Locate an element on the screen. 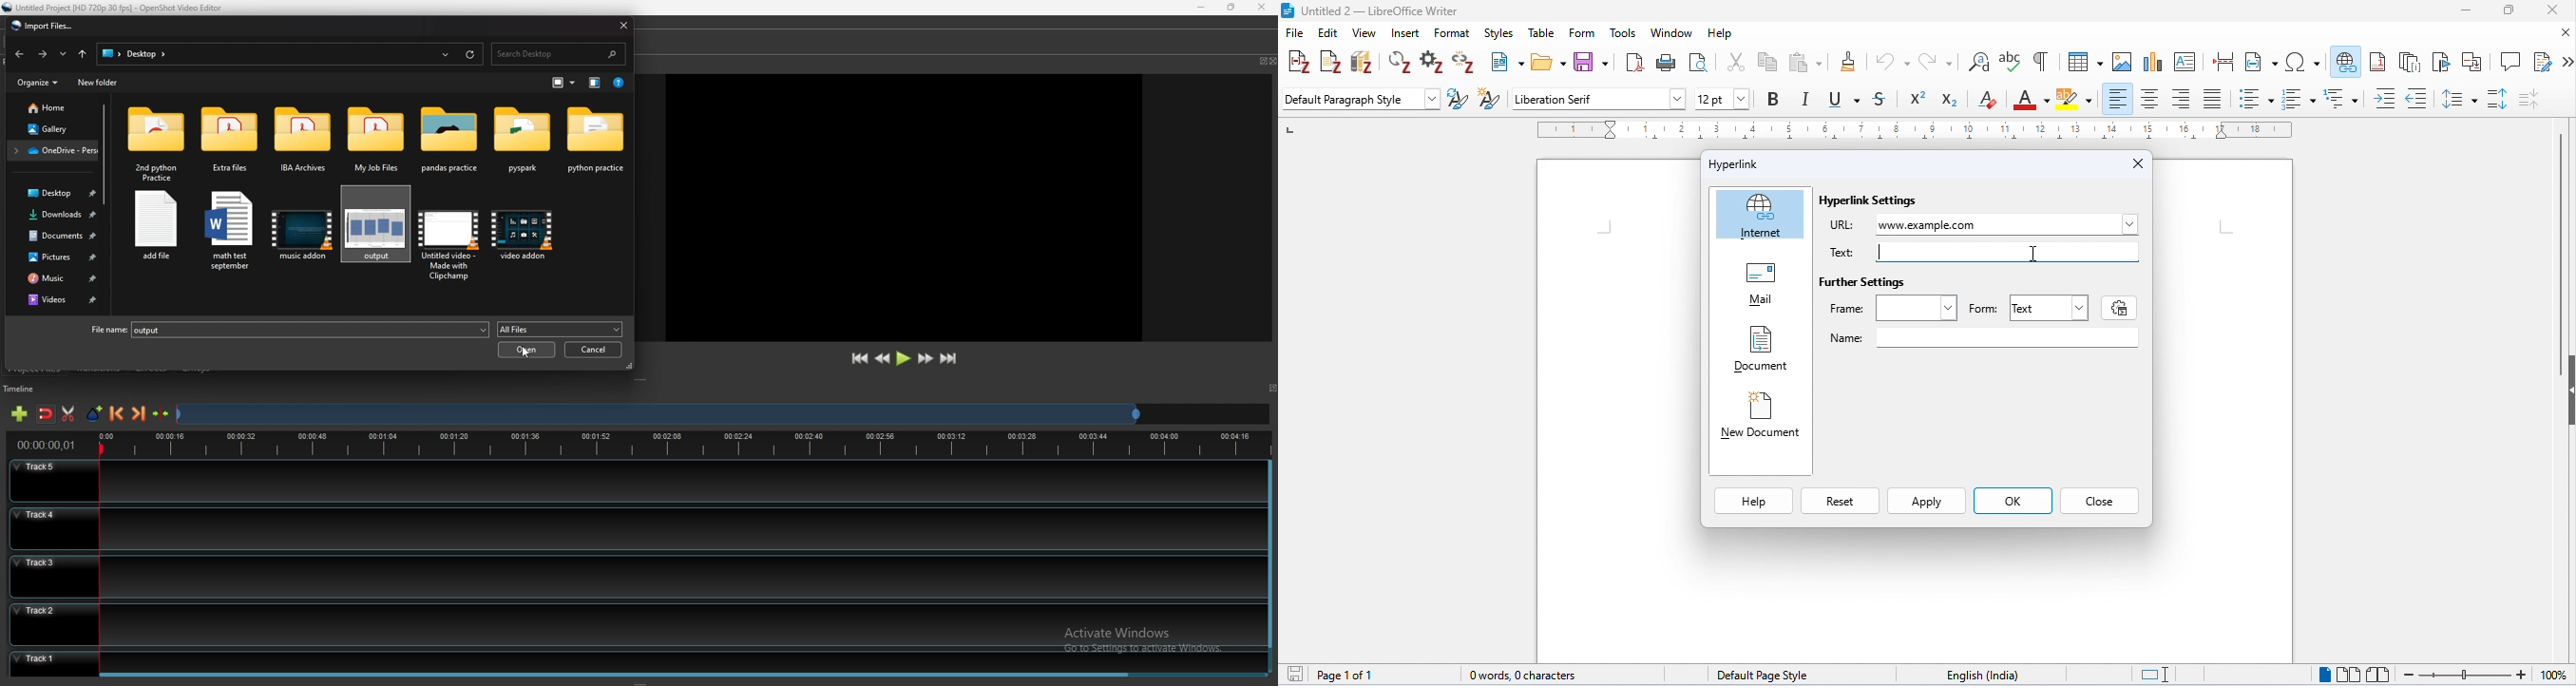 The width and height of the screenshot is (2576, 700). insert table is located at coordinates (2085, 60).